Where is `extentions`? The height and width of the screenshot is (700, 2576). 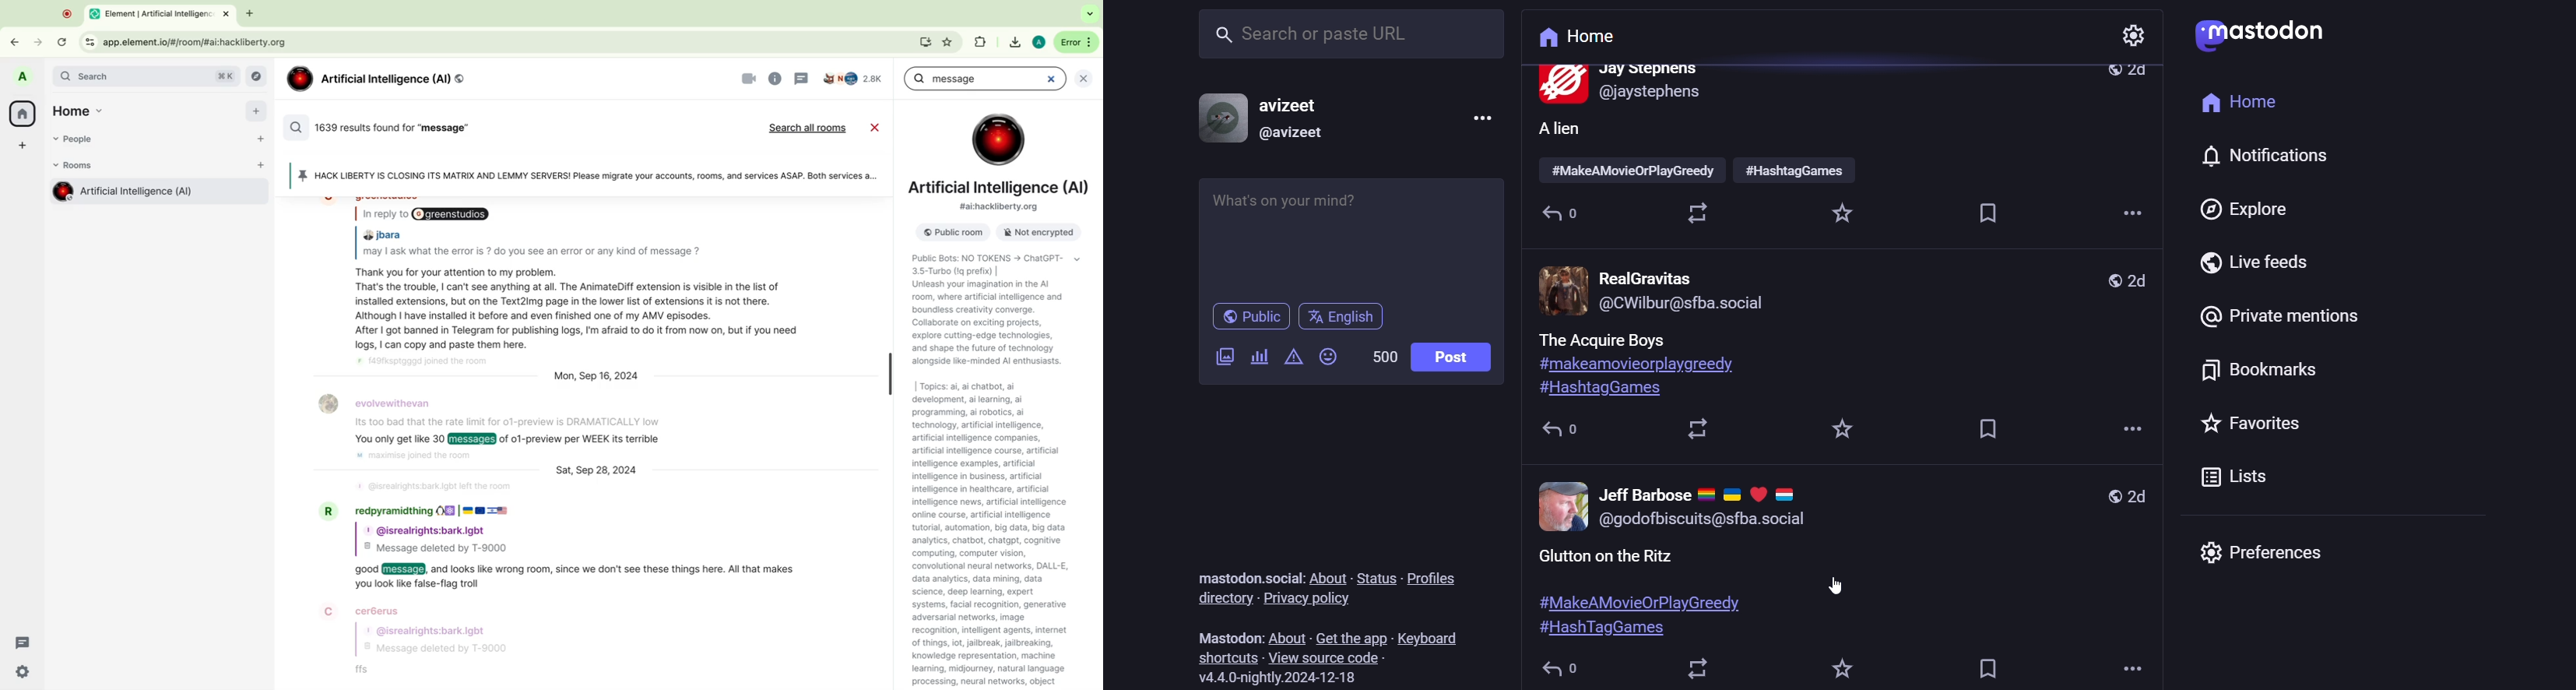 extentions is located at coordinates (980, 43).